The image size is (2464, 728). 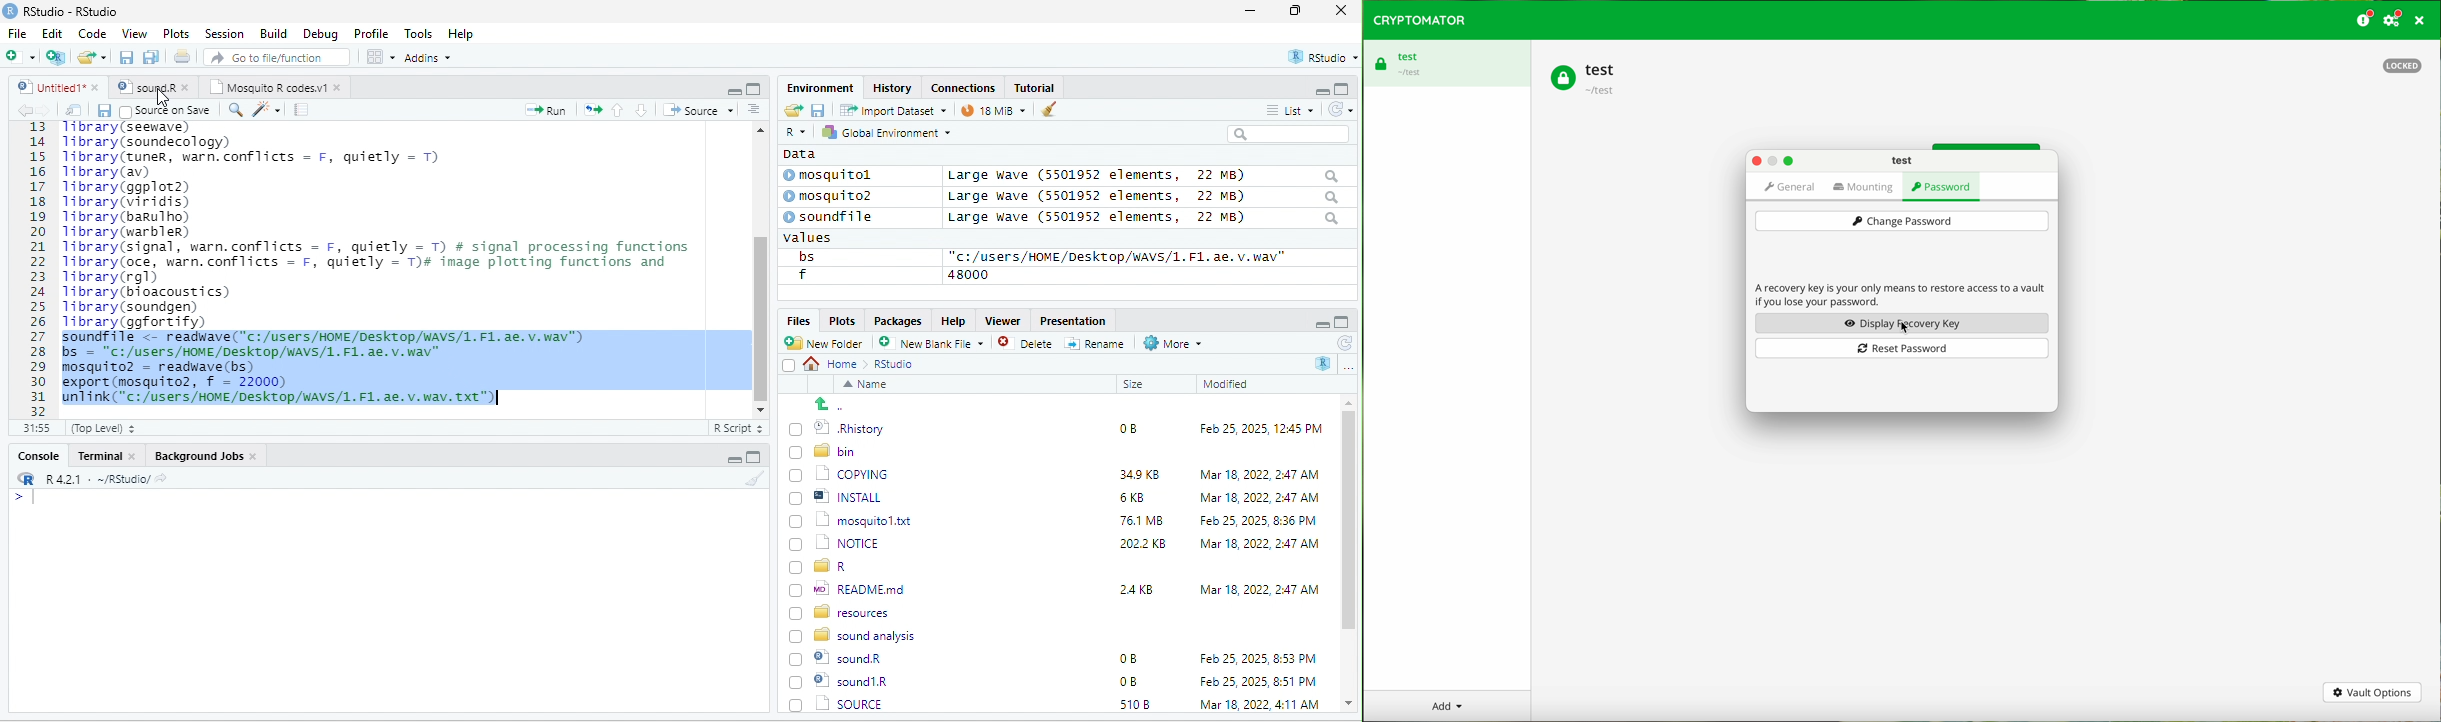 I want to click on Apr 26, 2022, 1:00 PM, so click(x=1260, y=706).